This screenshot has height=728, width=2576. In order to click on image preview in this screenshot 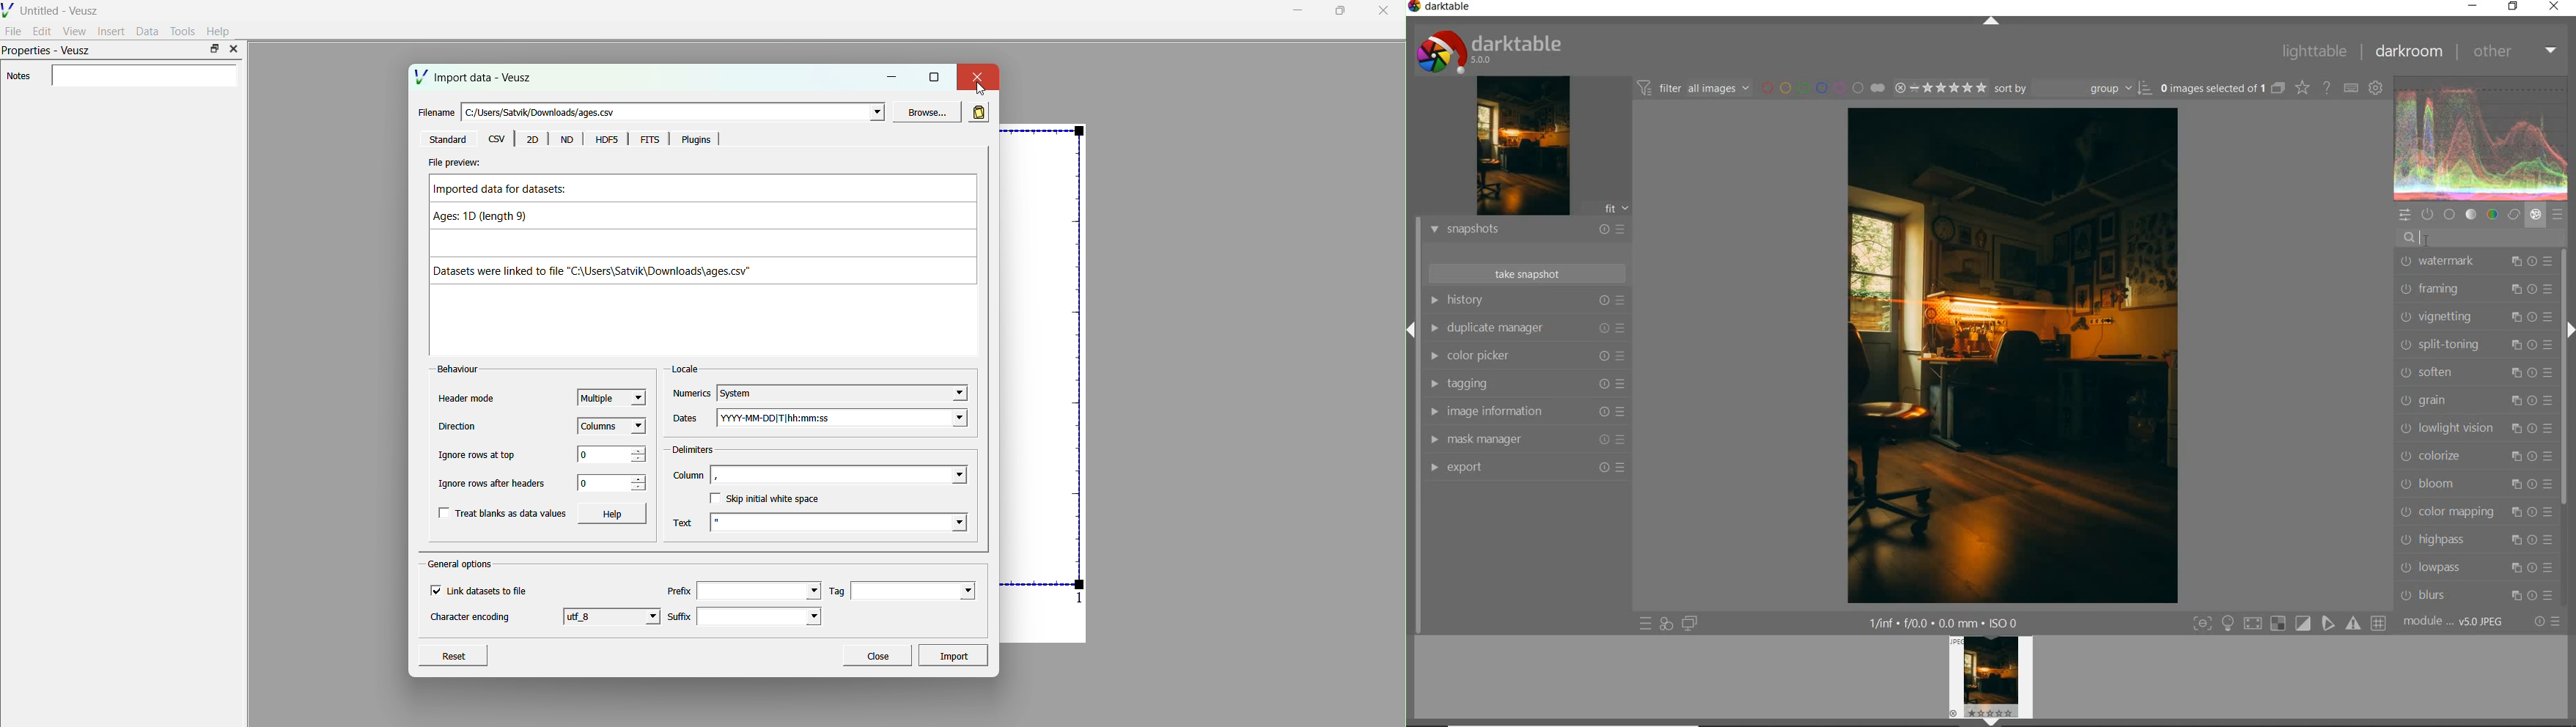, I will do `click(1520, 148)`.